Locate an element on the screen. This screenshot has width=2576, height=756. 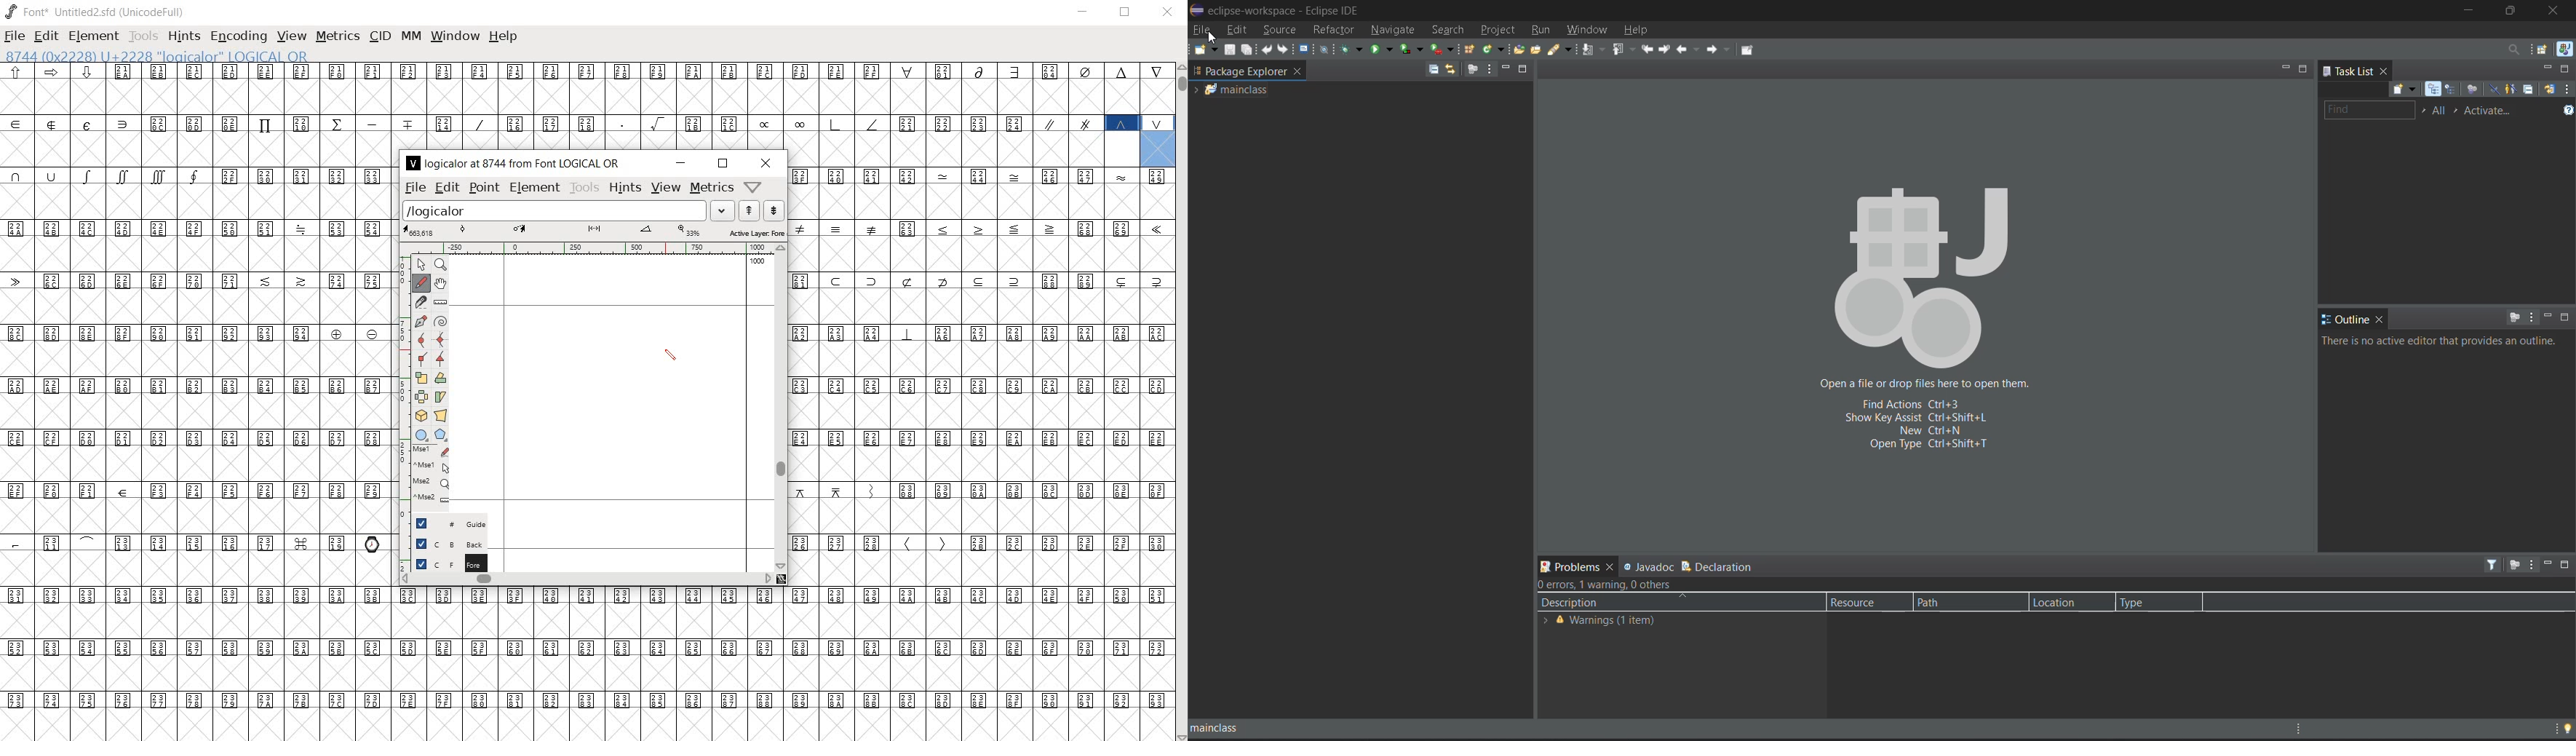
Help/Window is located at coordinates (751, 186).